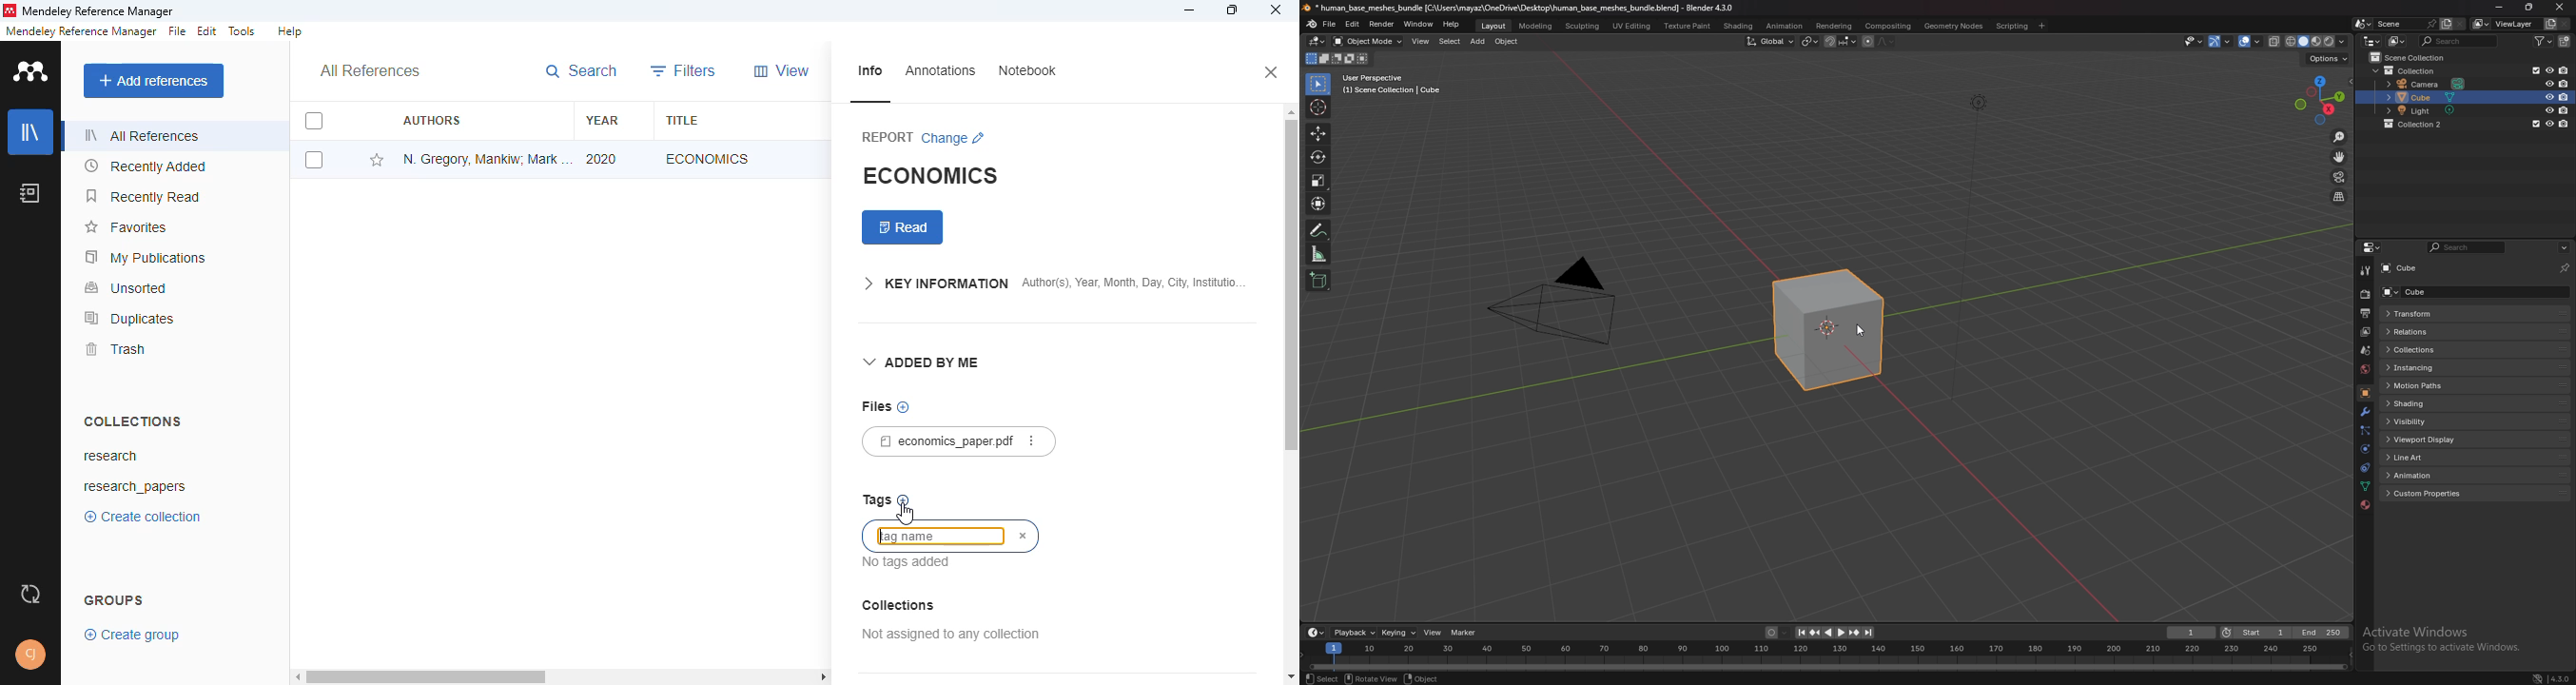 This screenshot has width=2576, height=700. What do you see at coordinates (602, 158) in the screenshot?
I see `2020` at bounding box center [602, 158].